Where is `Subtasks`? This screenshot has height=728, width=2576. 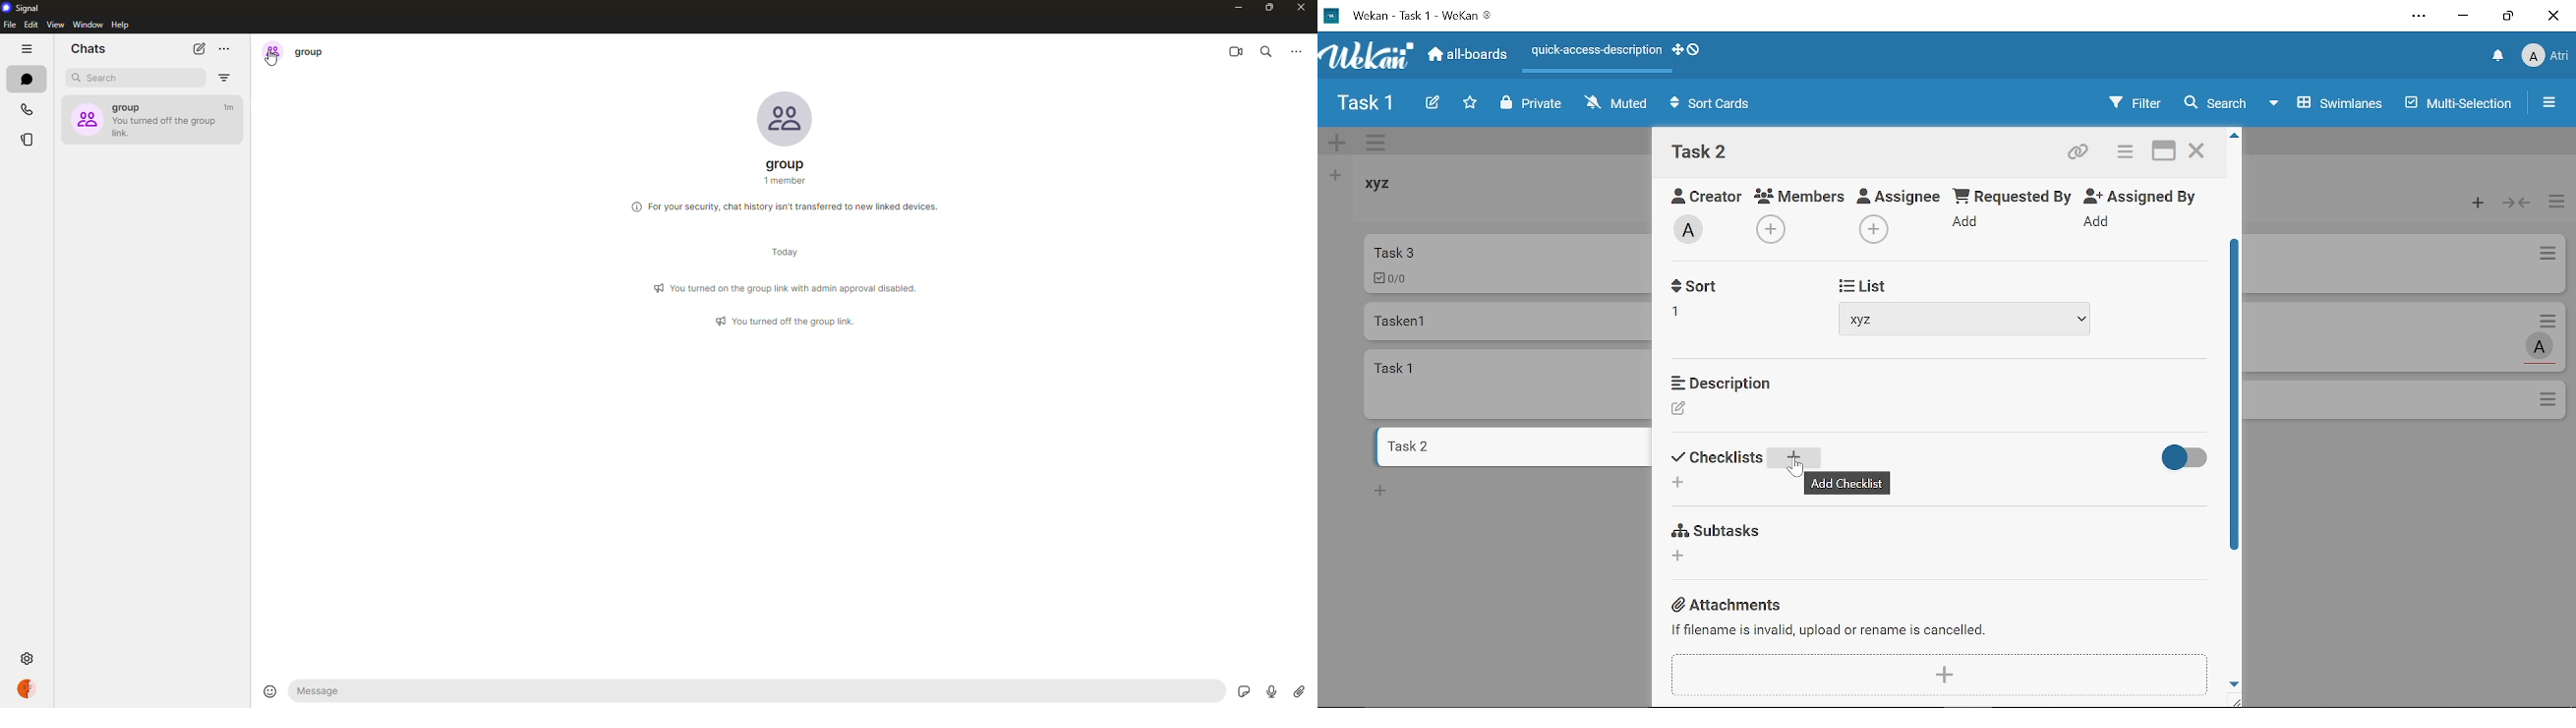 Subtasks is located at coordinates (1721, 528).